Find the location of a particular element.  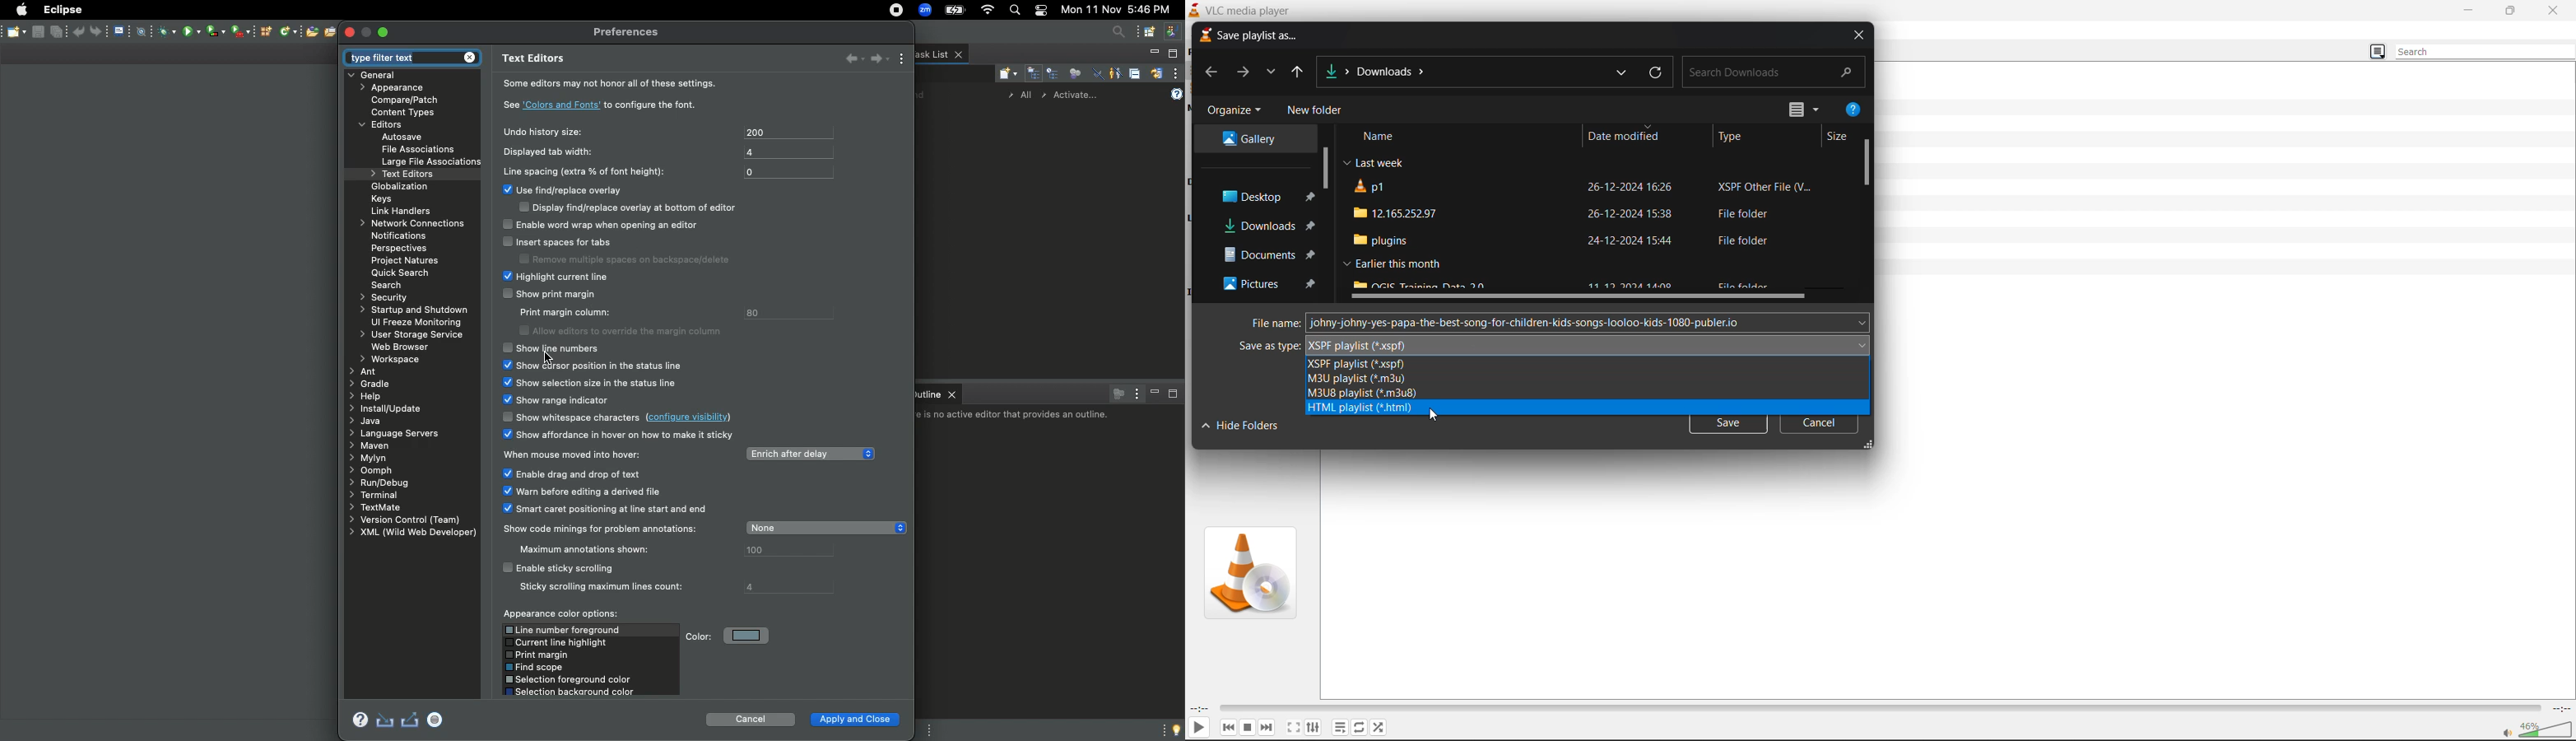

Apple and close is located at coordinates (856, 720).